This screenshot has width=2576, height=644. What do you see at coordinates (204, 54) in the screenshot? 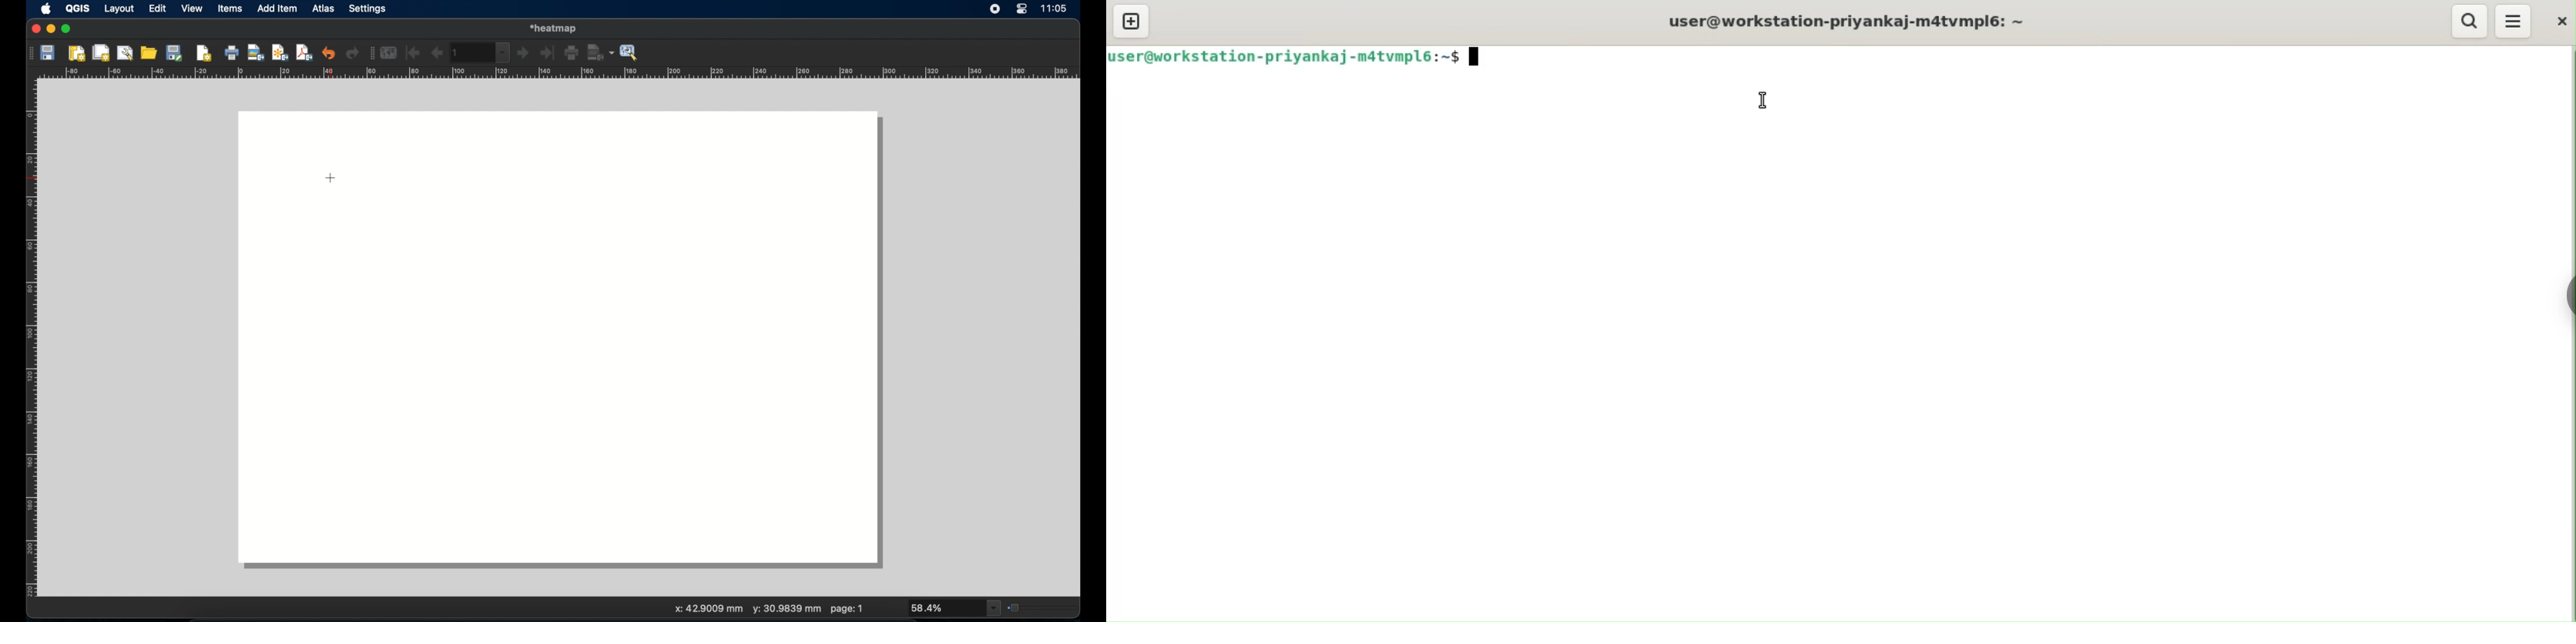
I see `add pages` at bounding box center [204, 54].